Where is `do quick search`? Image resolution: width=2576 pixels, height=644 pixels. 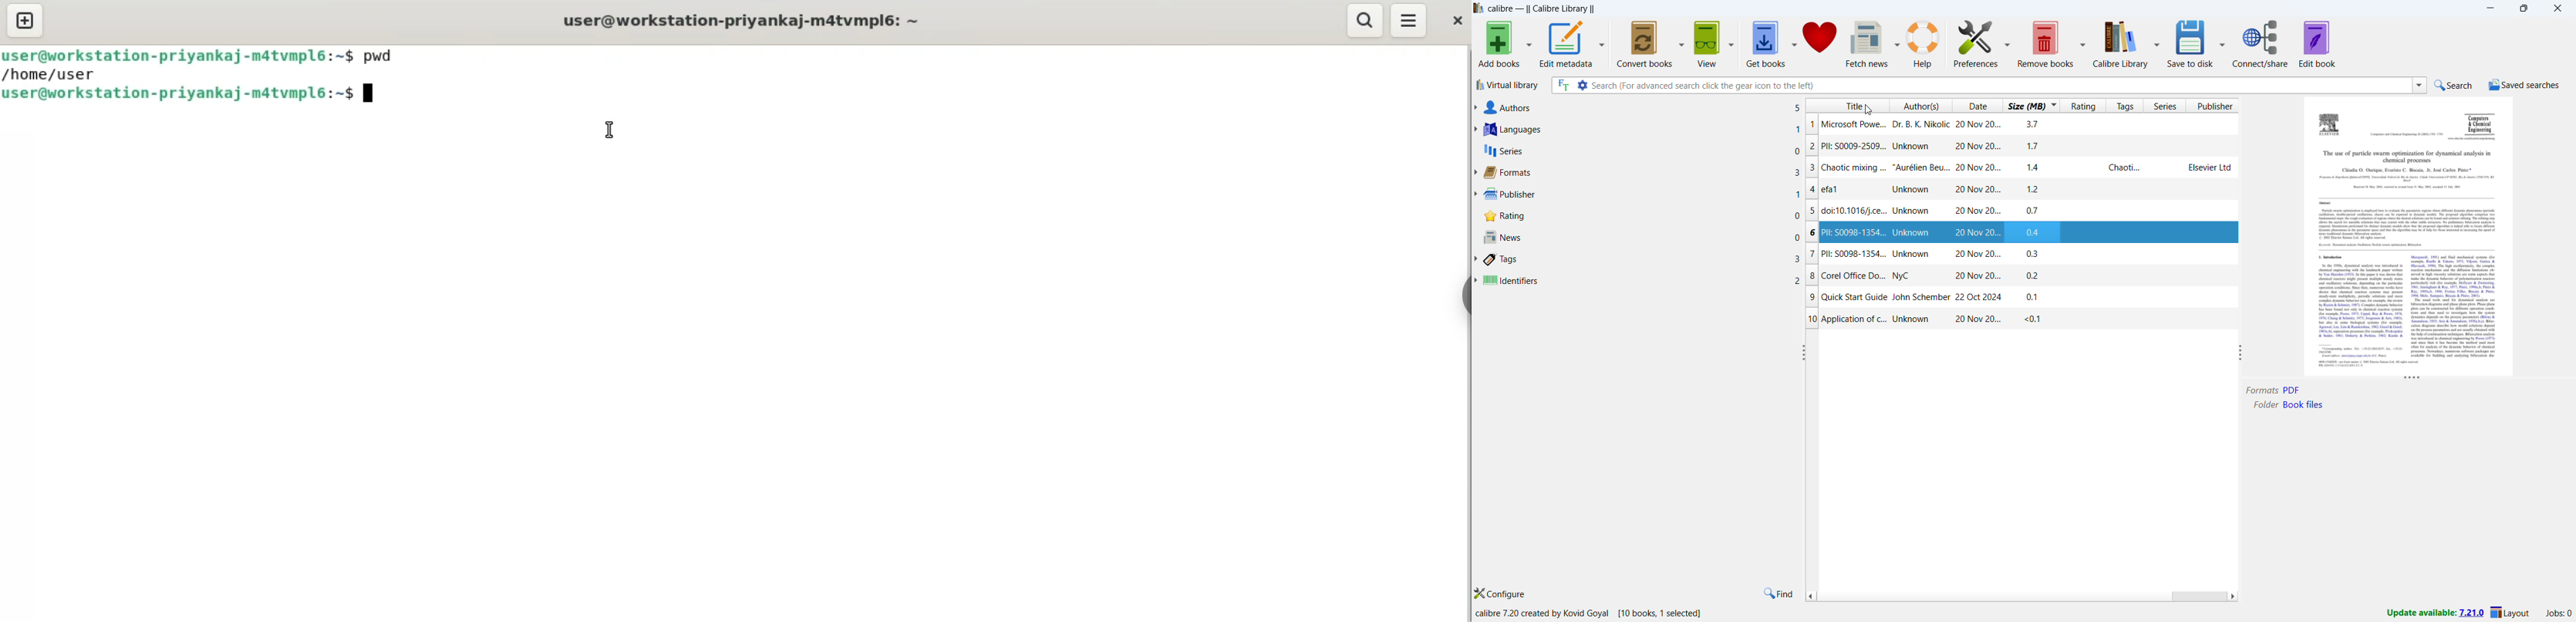
do quick search is located at coordinates (2455, 86).